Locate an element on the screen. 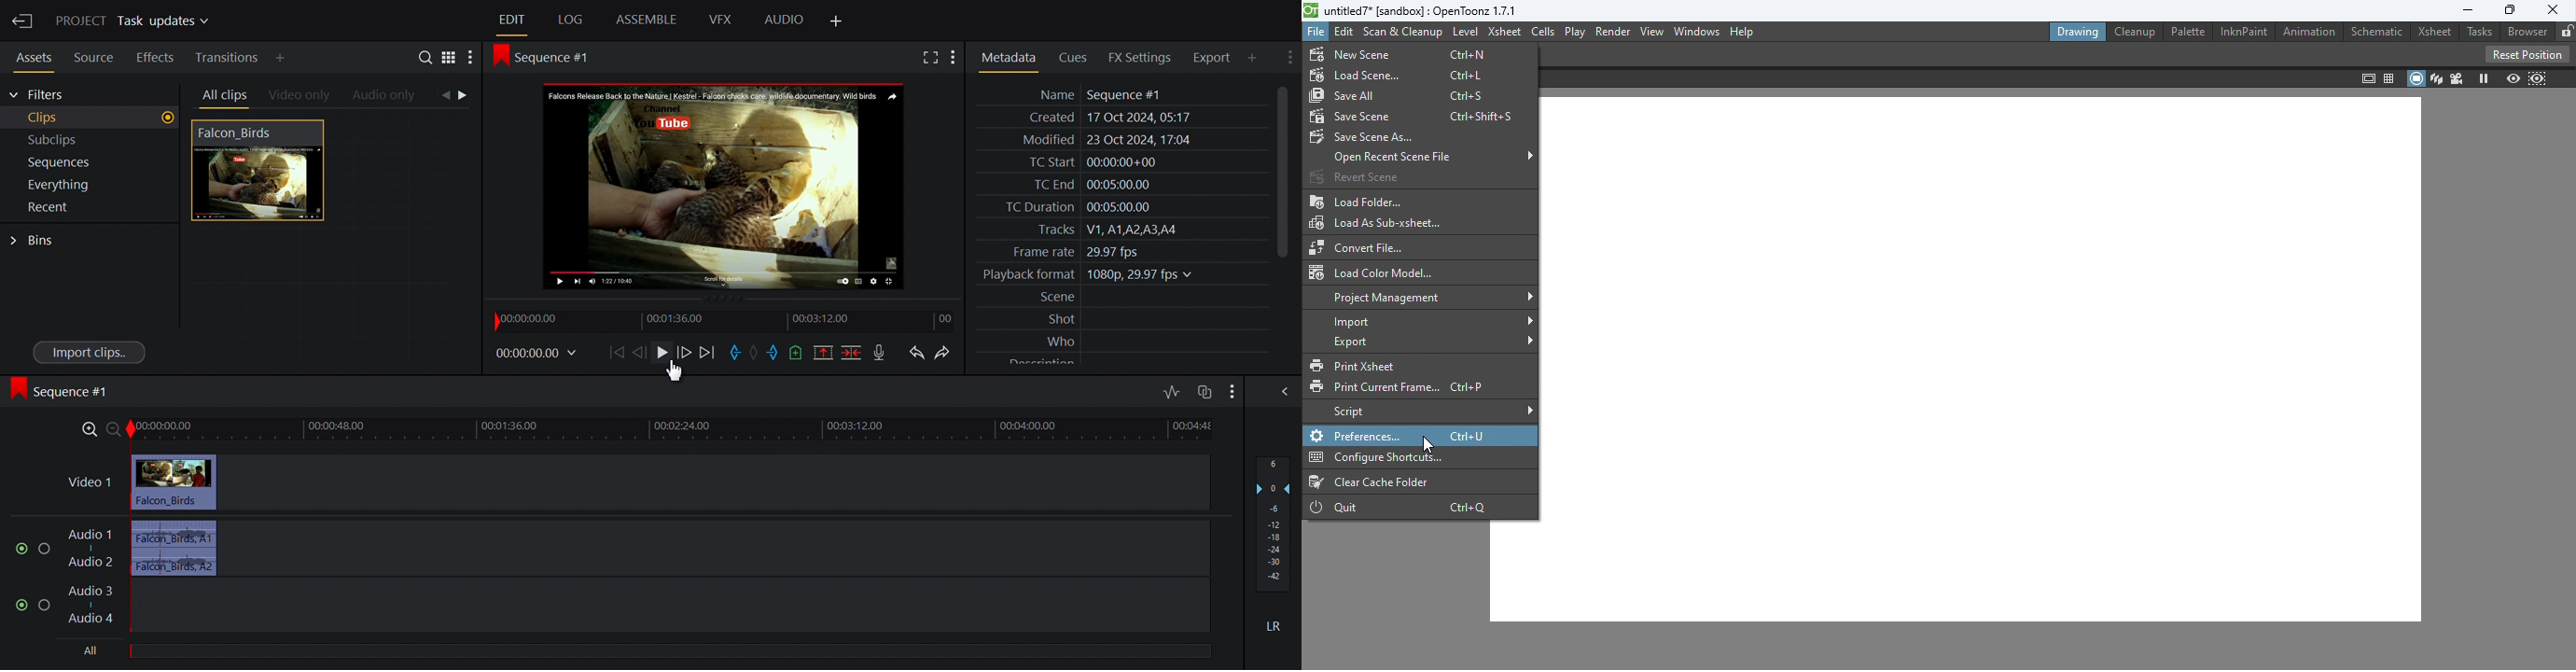 The width and height of the screenshot is (2576, 672). Video track is located at coordinates (639, 481).